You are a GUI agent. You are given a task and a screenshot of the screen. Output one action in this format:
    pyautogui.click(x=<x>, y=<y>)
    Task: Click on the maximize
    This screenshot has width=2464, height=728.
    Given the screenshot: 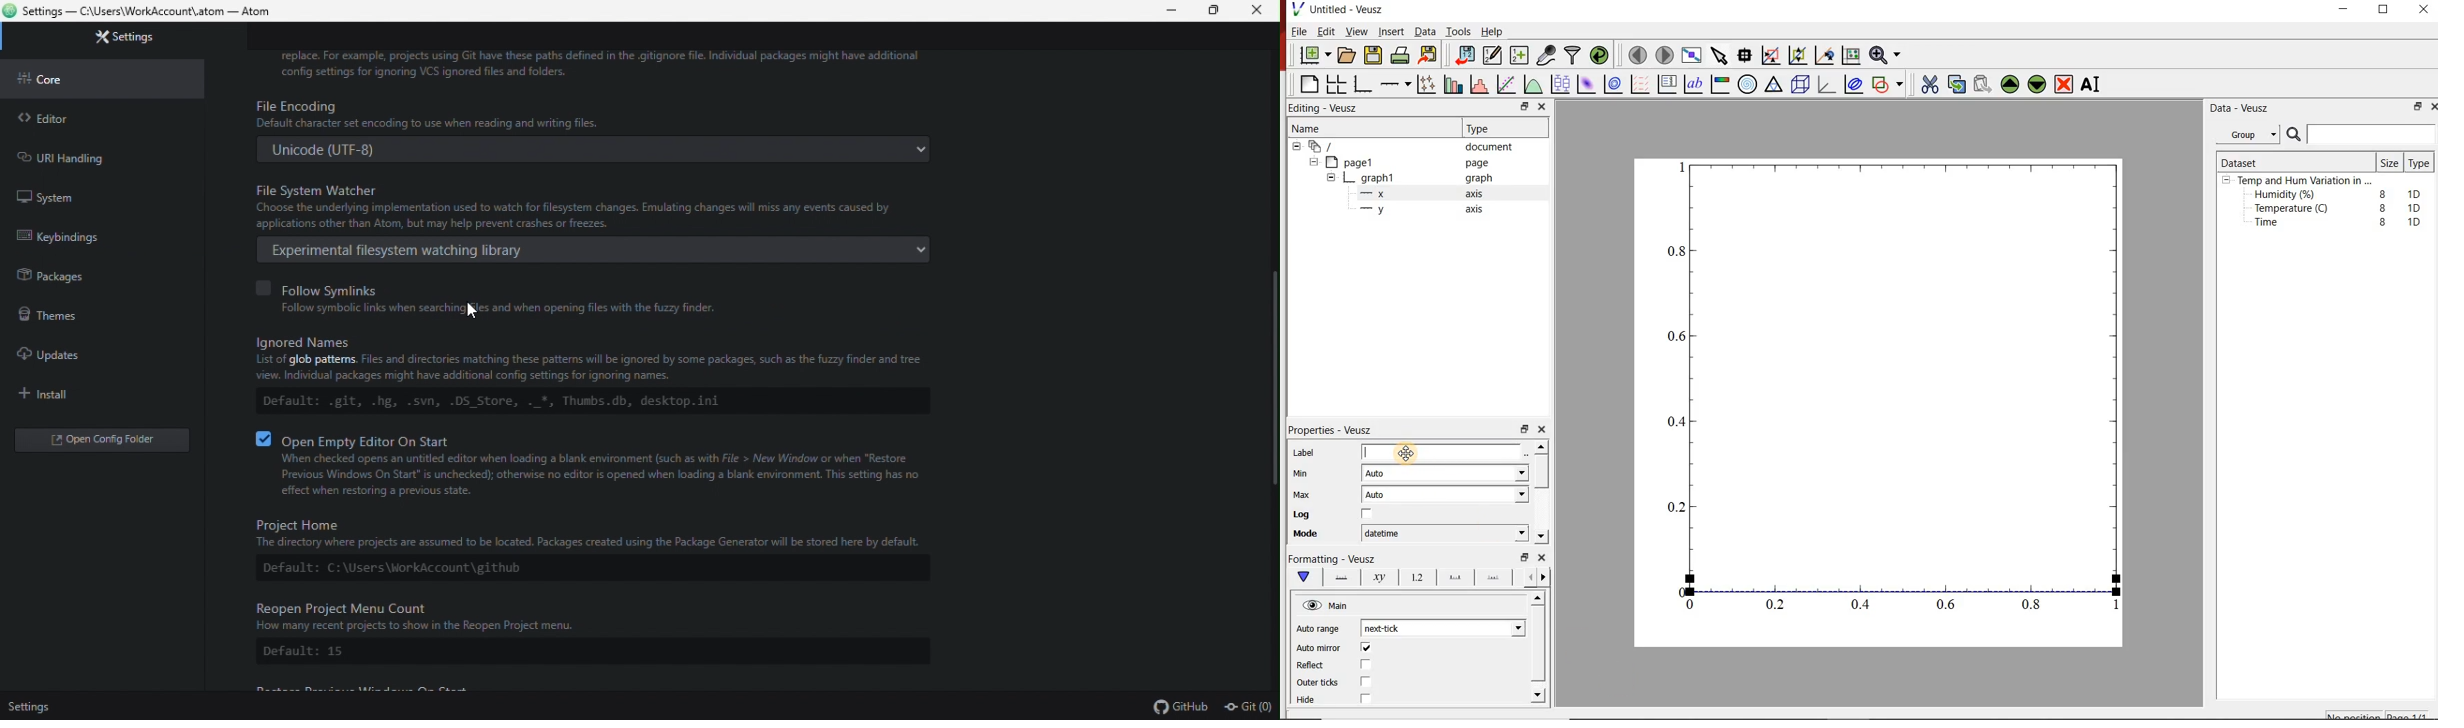 What is the action you would take?
    pyautogui.click(x=2391, y=10)
    